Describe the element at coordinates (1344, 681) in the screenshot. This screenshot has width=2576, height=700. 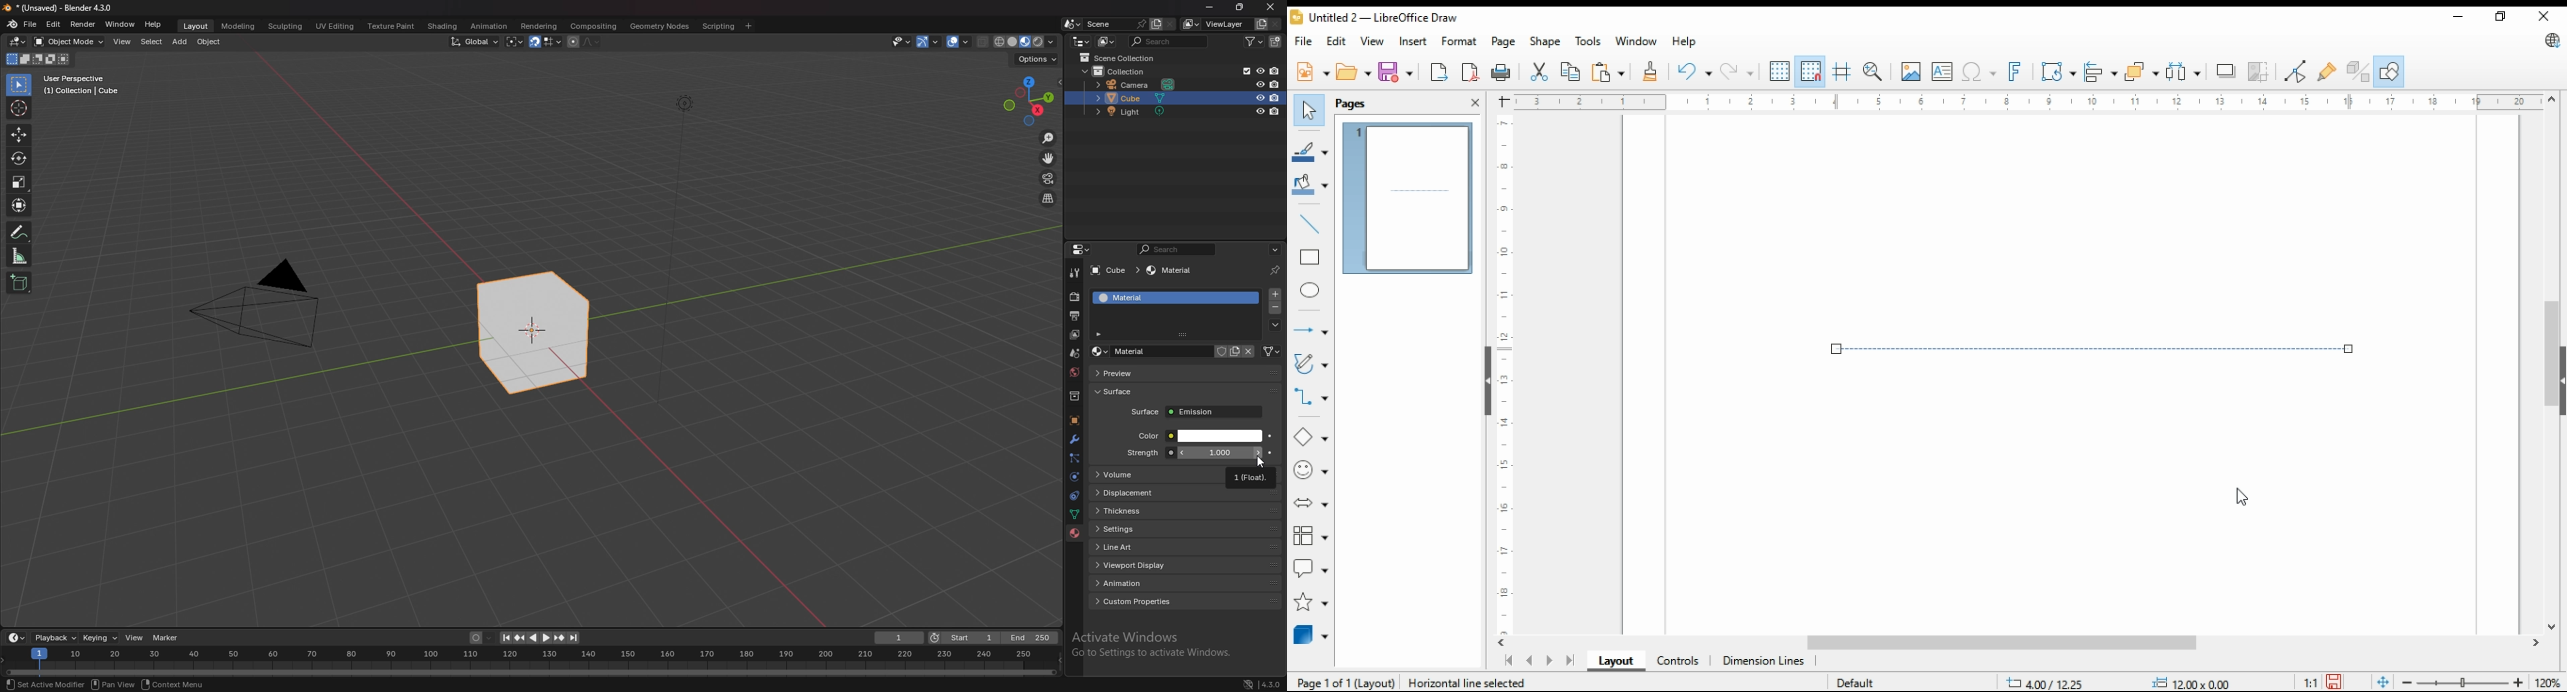
I see `page 1 of 1` at that location.